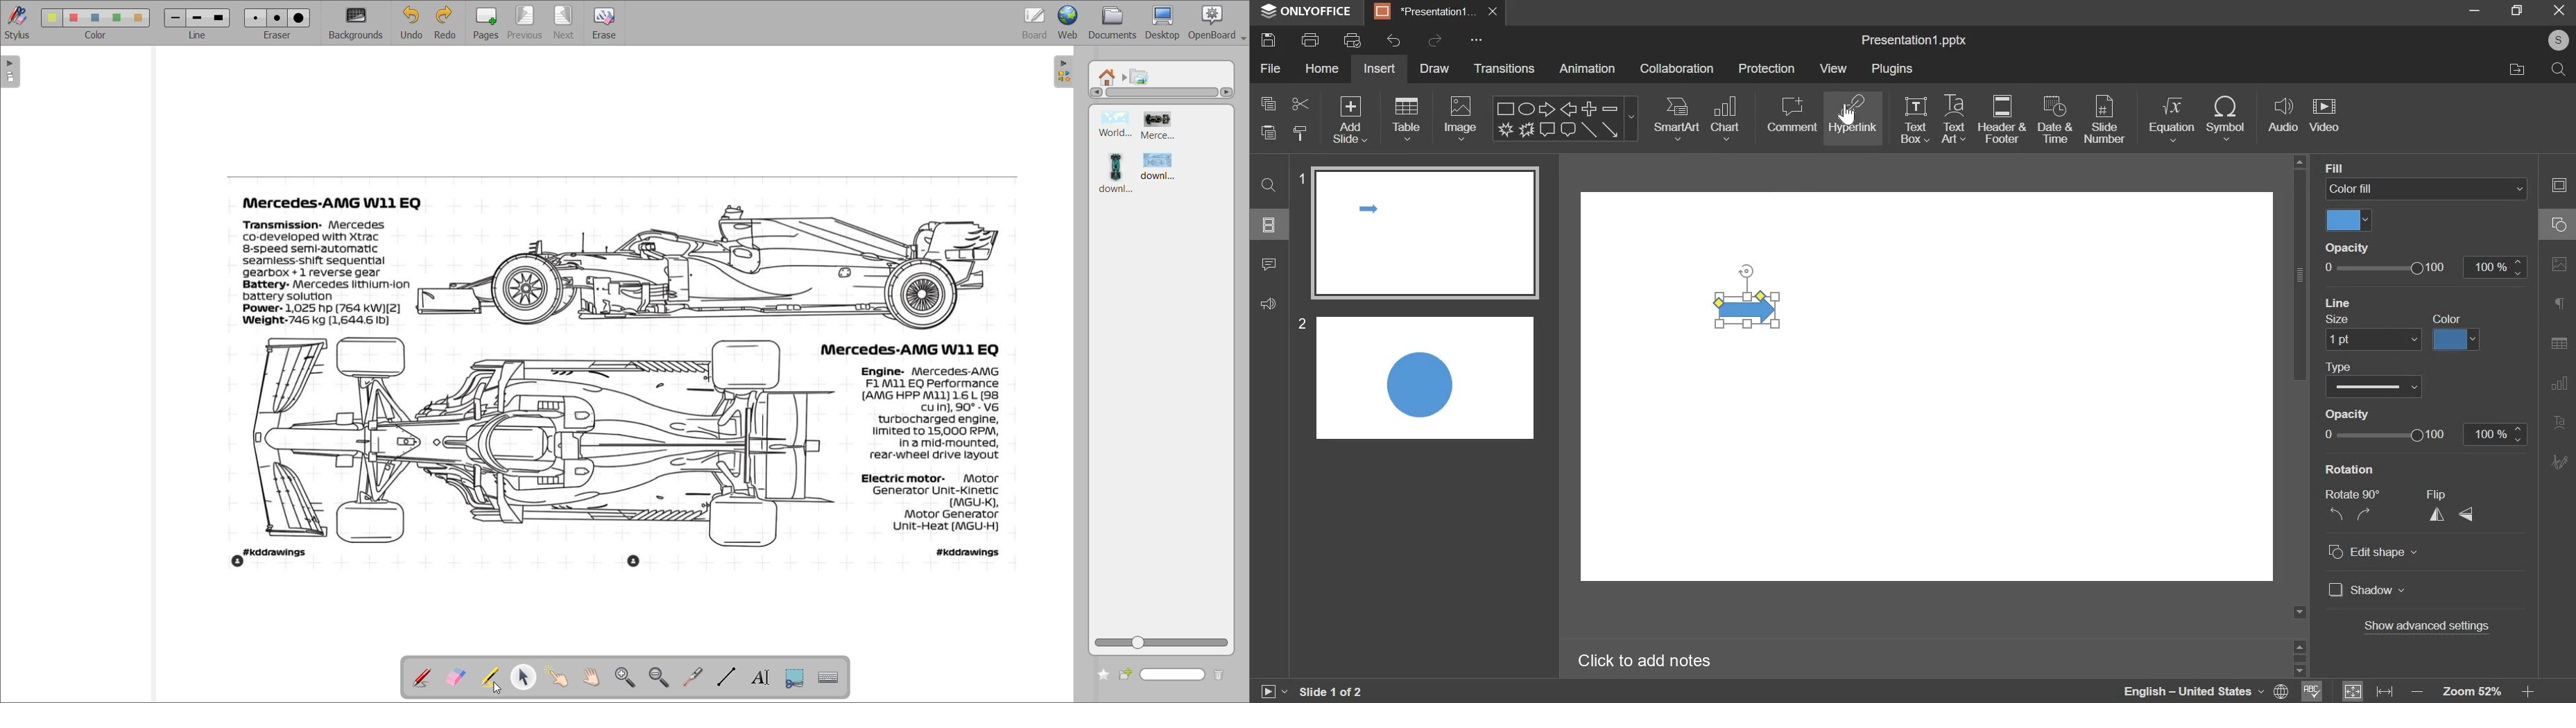 Image resolution: width=2576 pixels, height=728 pixels. Describe the element at coordinates (139, 18) in the screenshot. I see `color 5` at that location.